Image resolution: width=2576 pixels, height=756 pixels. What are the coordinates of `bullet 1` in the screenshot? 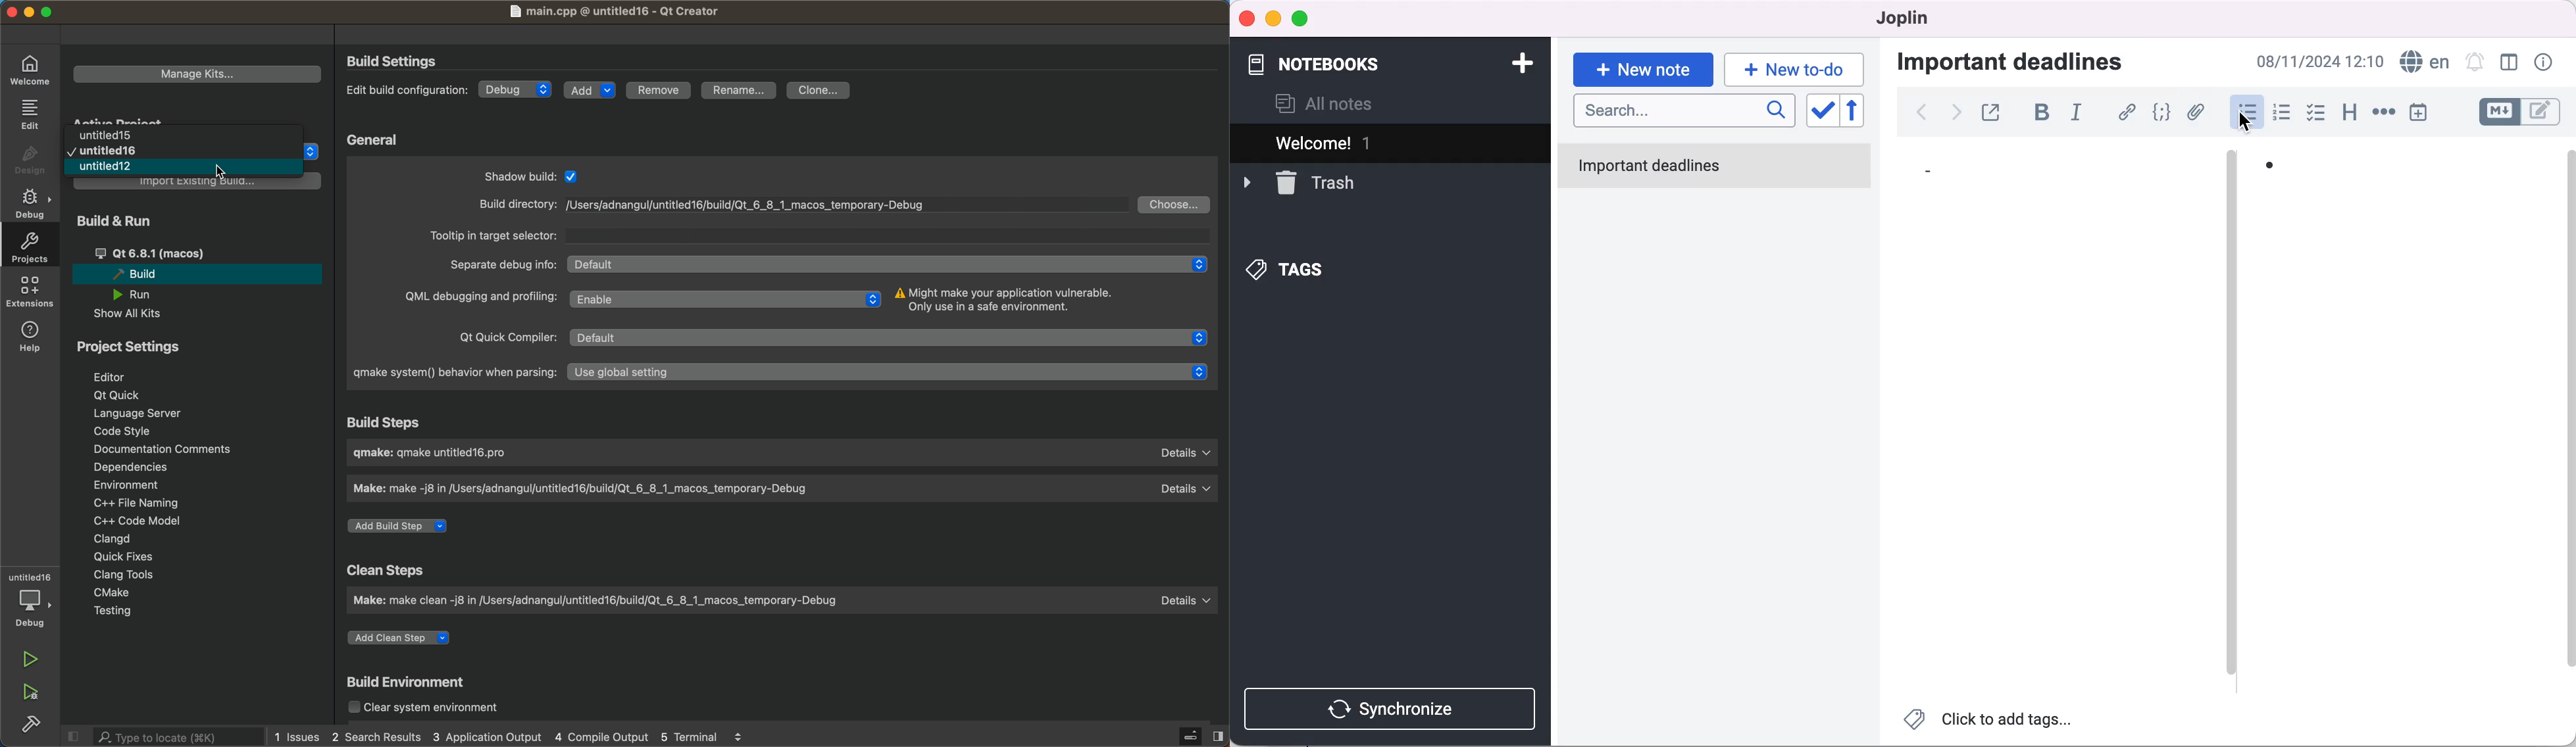 It's located at (1933, 175).